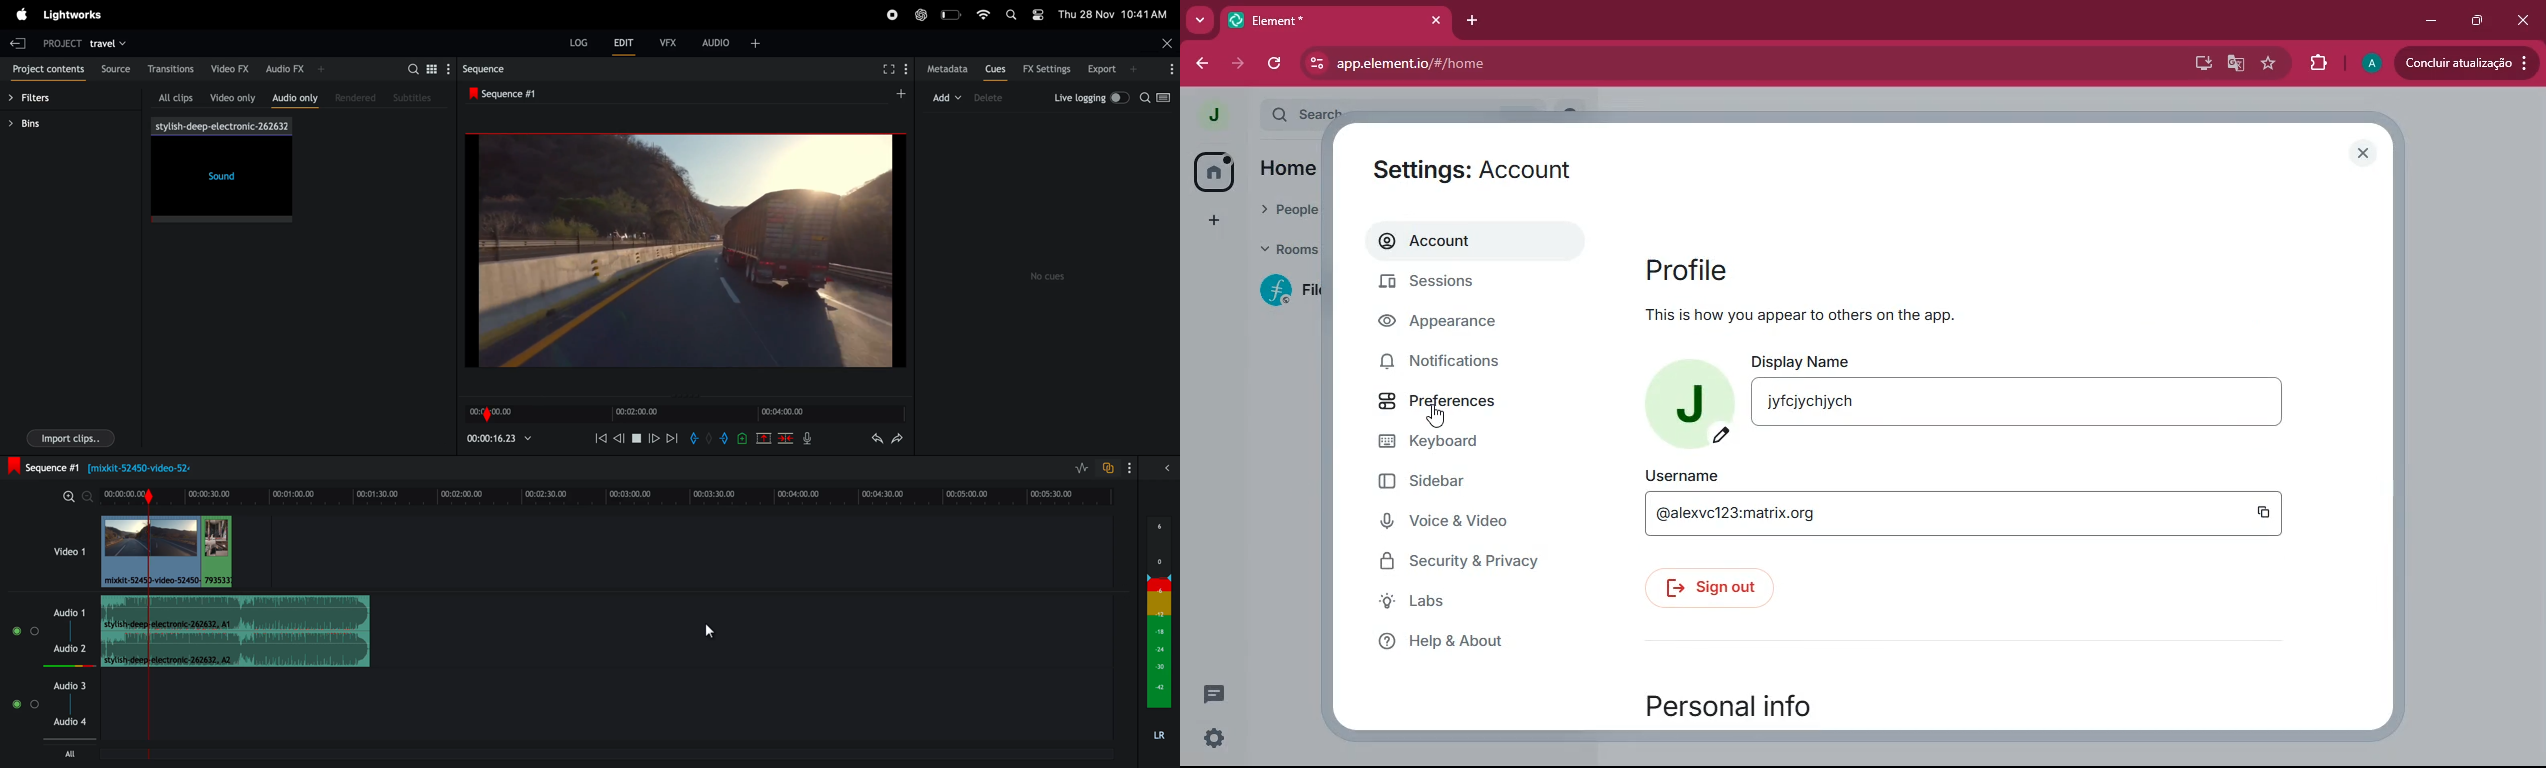 This screenshot has height=784, width=2548. What do you see at coordinates (870, 439) in the screenshot?
I see `undo` at bounding box center [870, 439].